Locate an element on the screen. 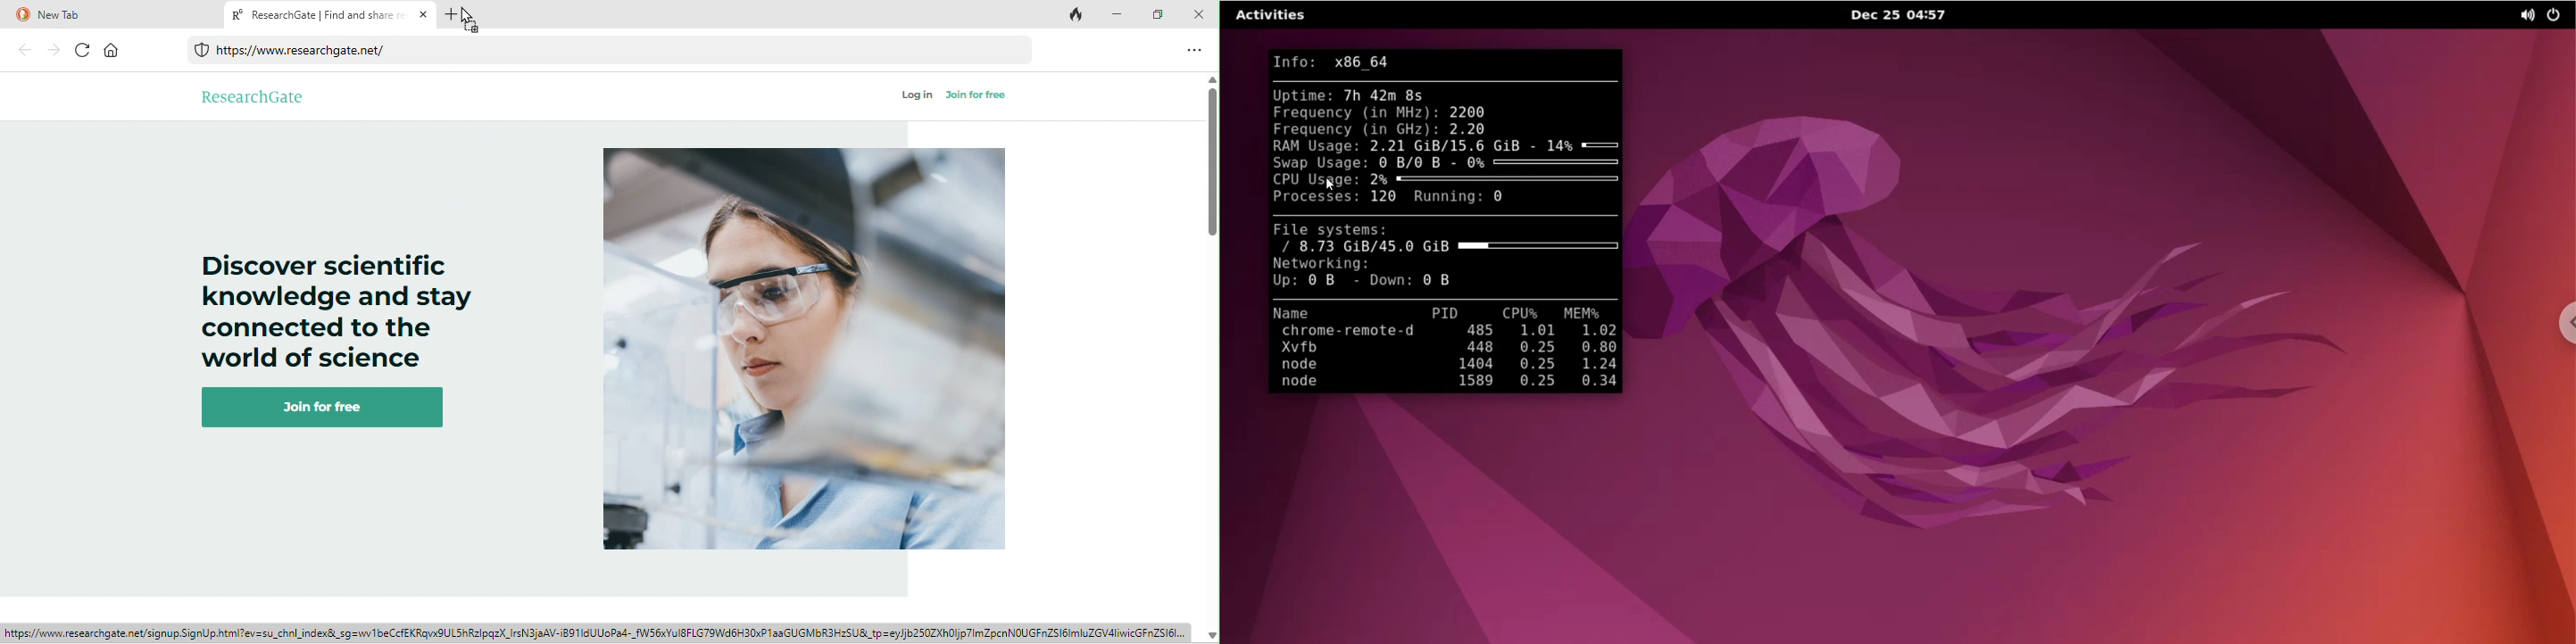 The height and width of the screenshot is (644, 2576). Scroll up is located at coordinates (1211, 80).